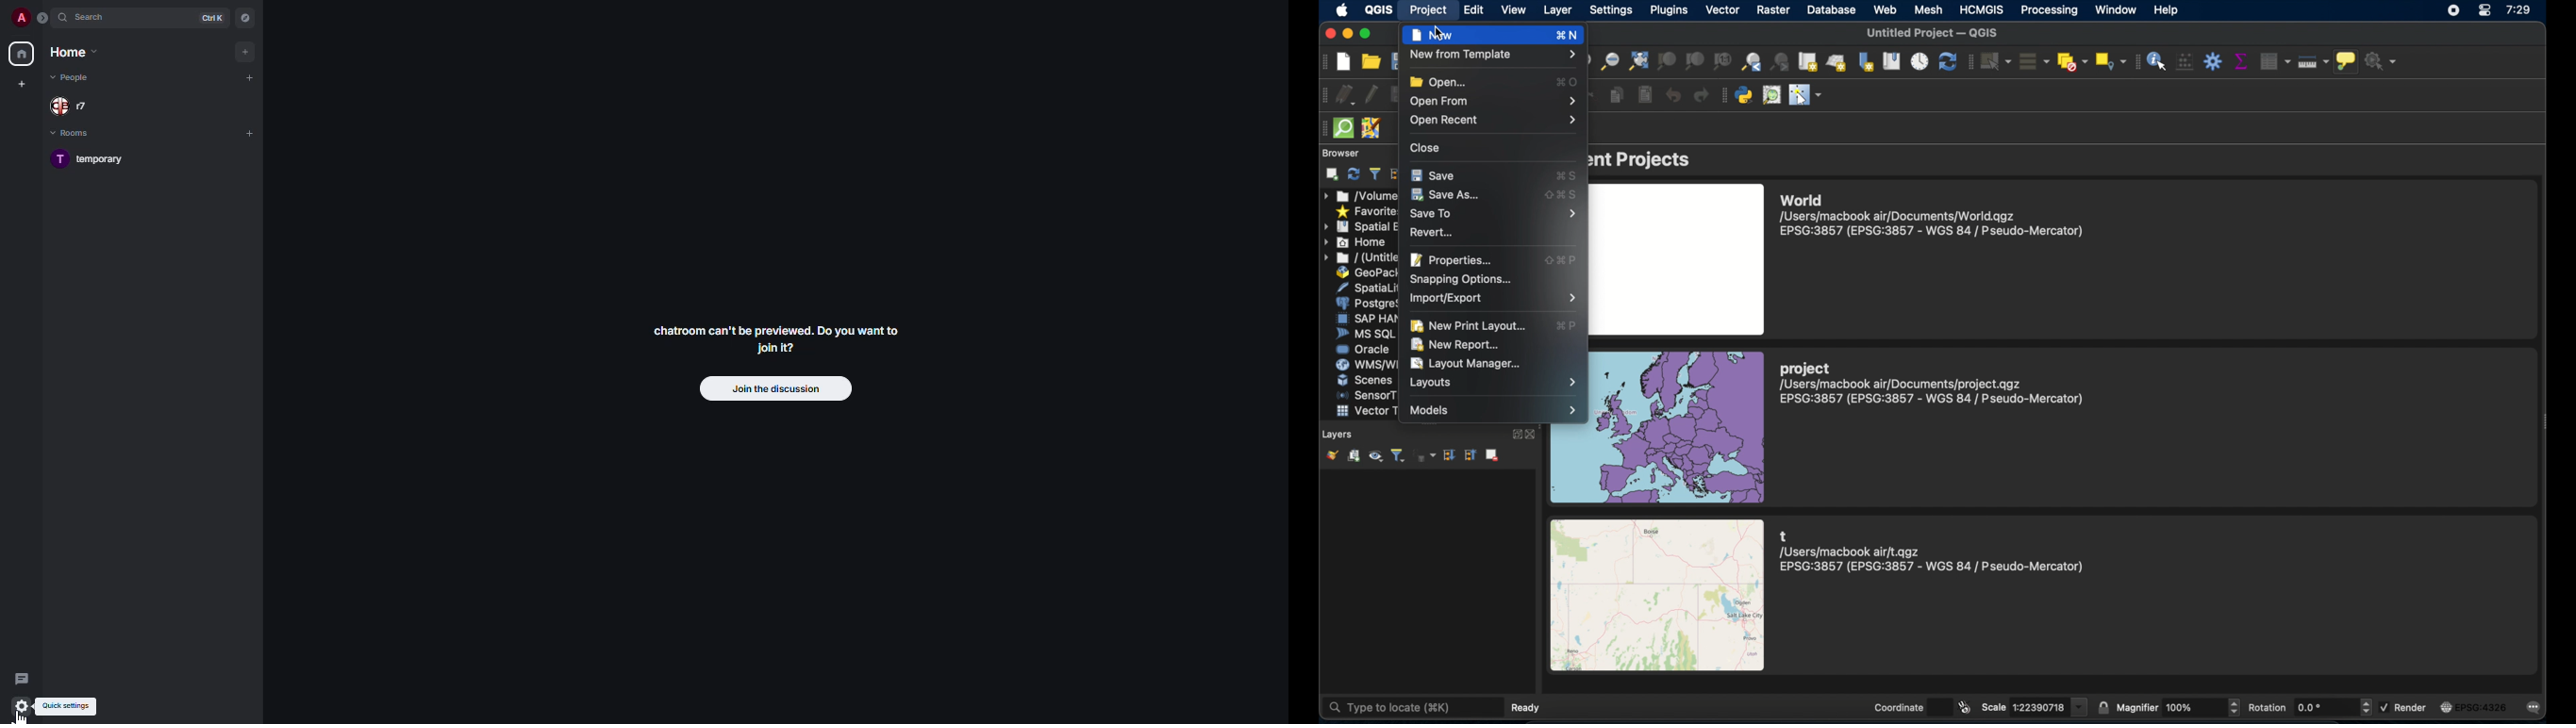 This screenshot has width=2576, height=728. What do you see at coordinates (2117, 9) in the screenshot?
I see `window` at bounding box center [2117, 9].